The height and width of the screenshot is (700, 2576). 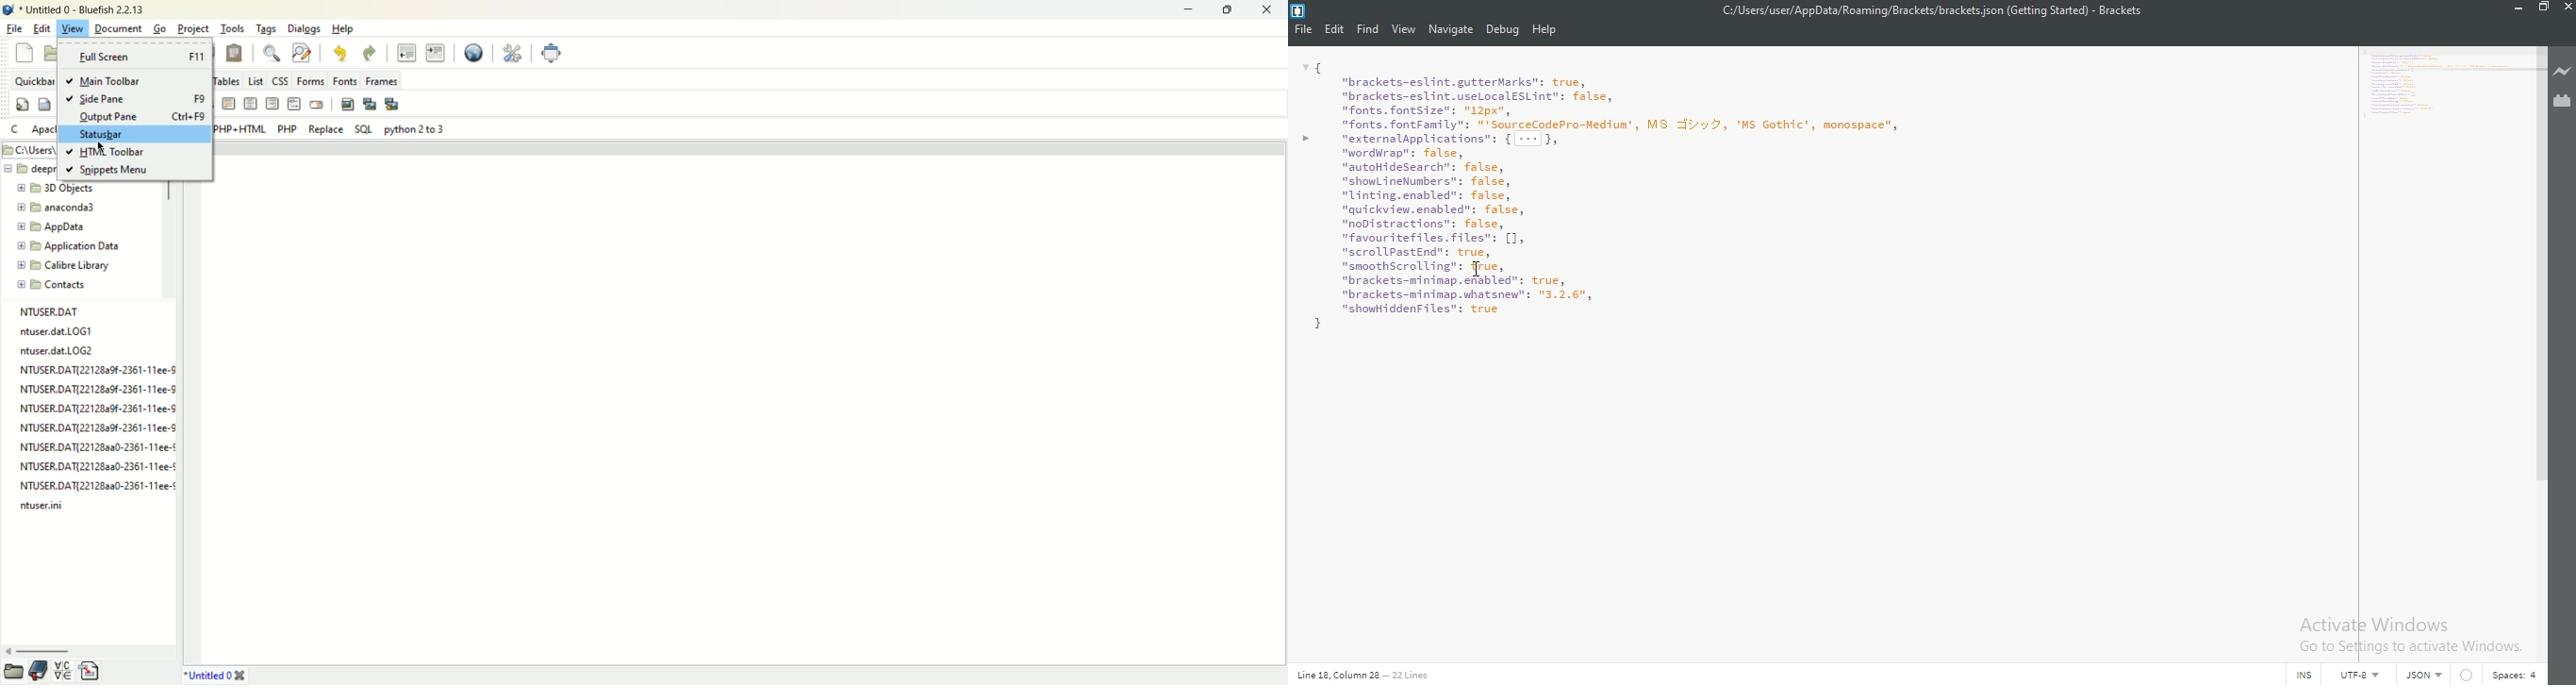 I want to click on Close, so click(x=2568, y=8).